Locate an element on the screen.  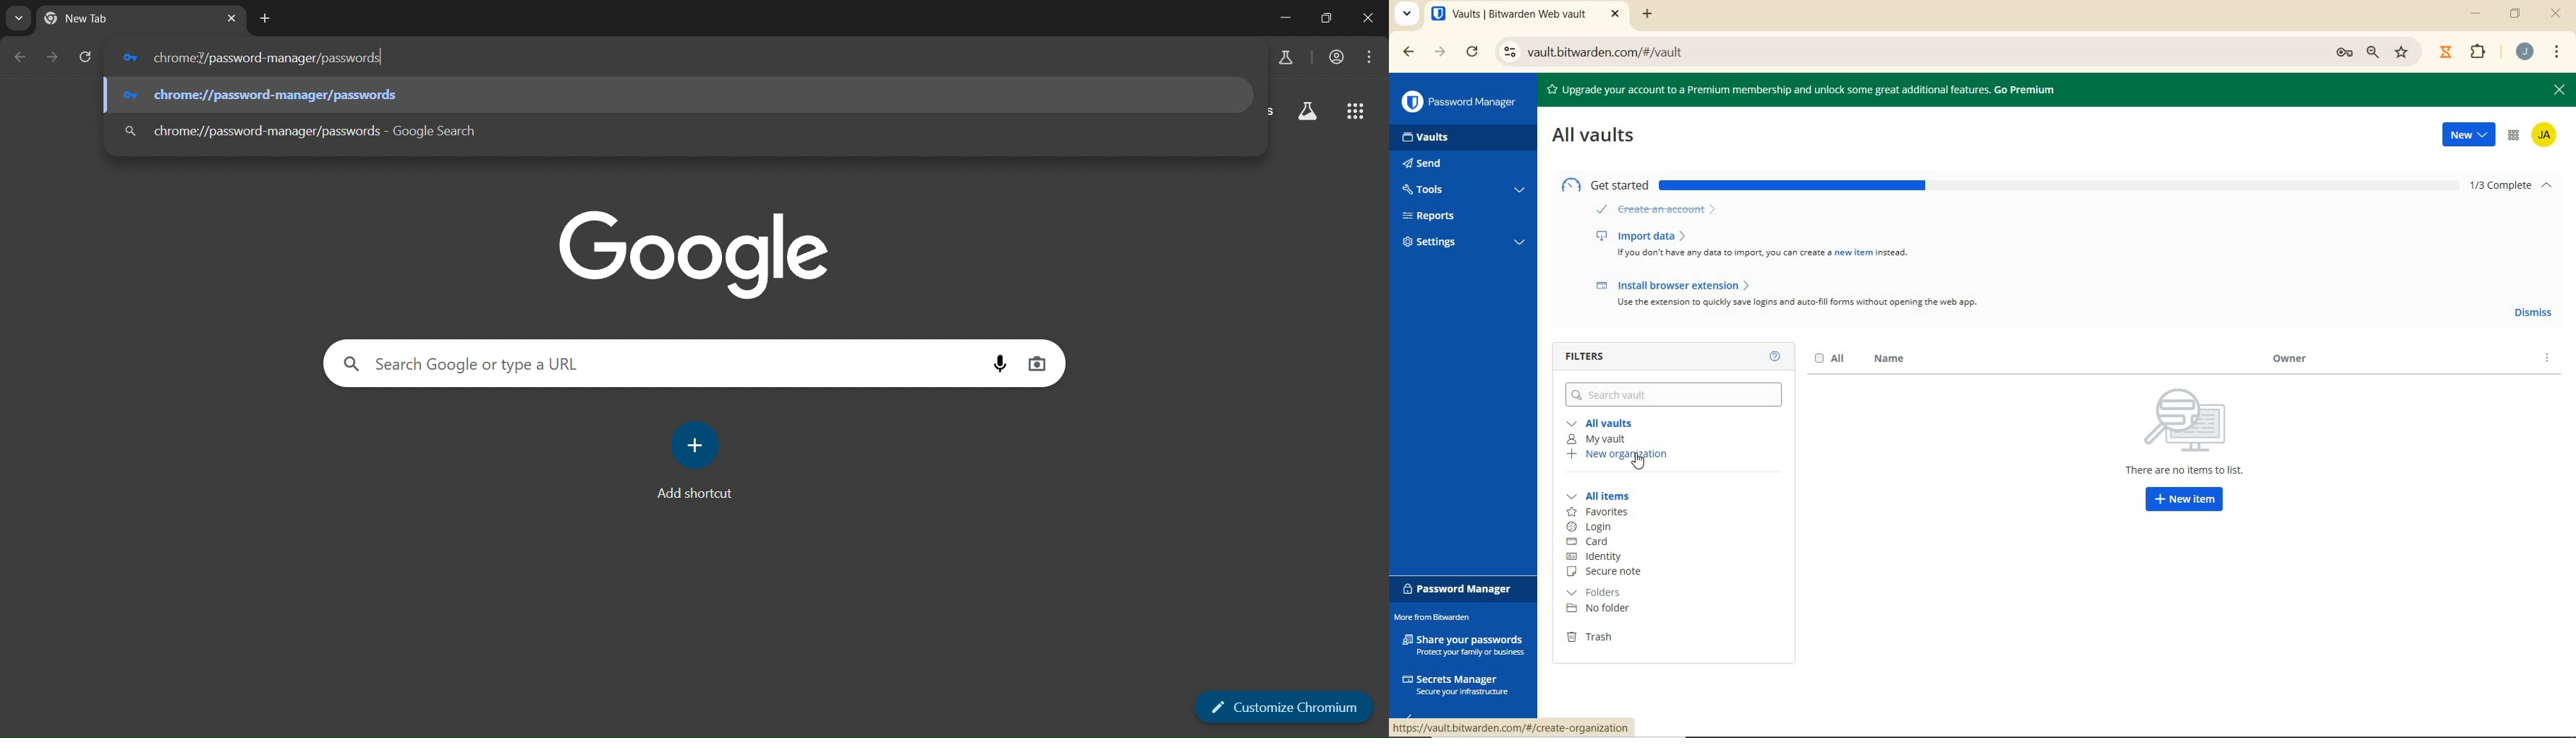
import data is located at coordinates (1756, 242).